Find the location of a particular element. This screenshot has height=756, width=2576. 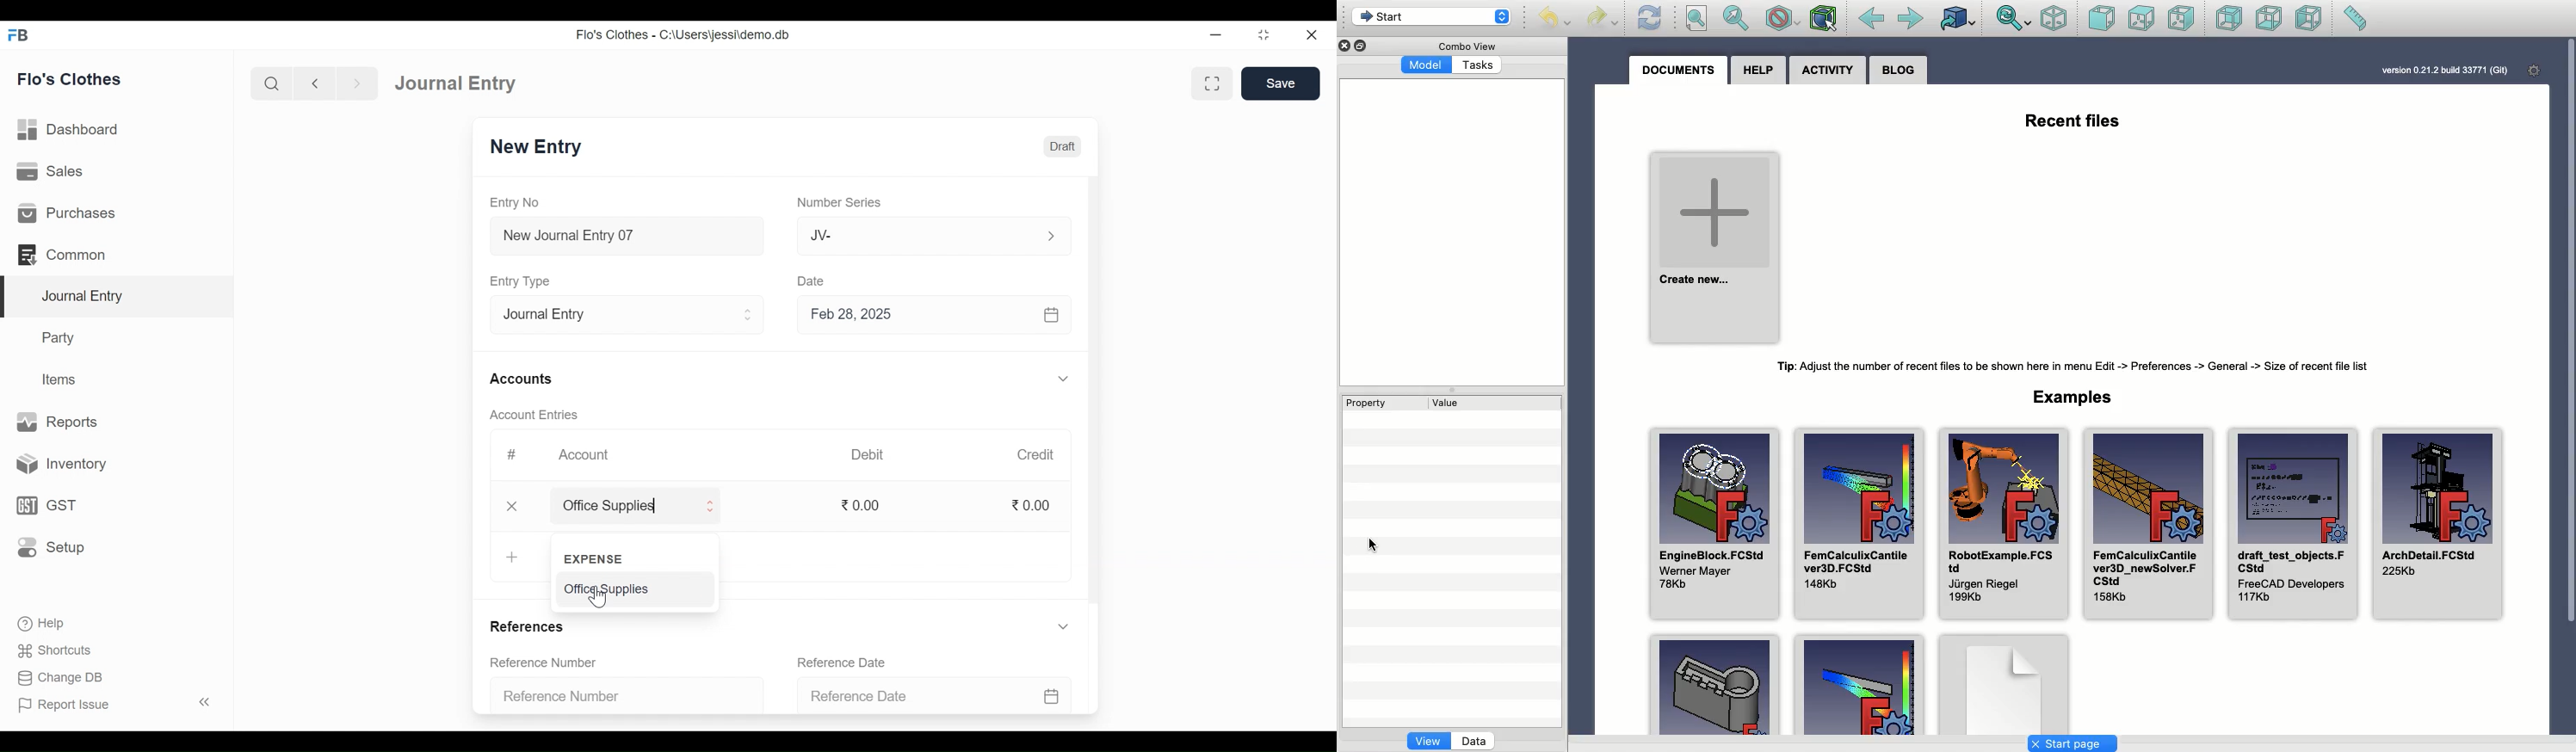

References is located at coordinates (531, 625).